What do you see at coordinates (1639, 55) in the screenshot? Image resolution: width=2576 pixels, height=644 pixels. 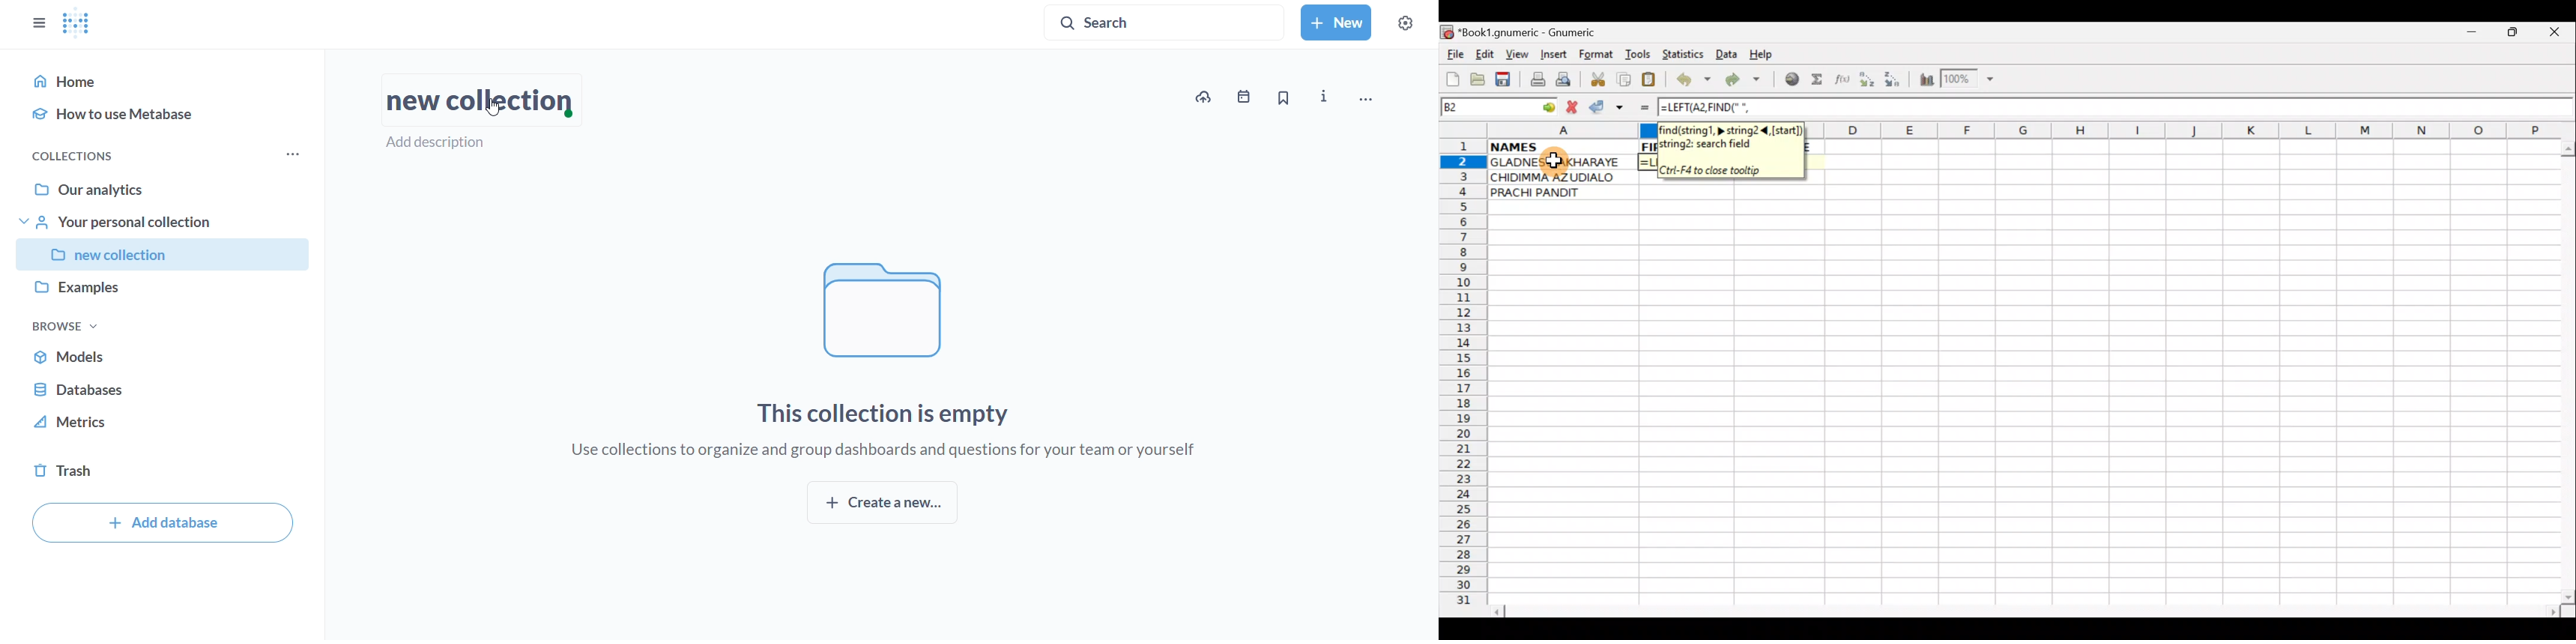 I see `Tools` at bounding box center [1639, 55].